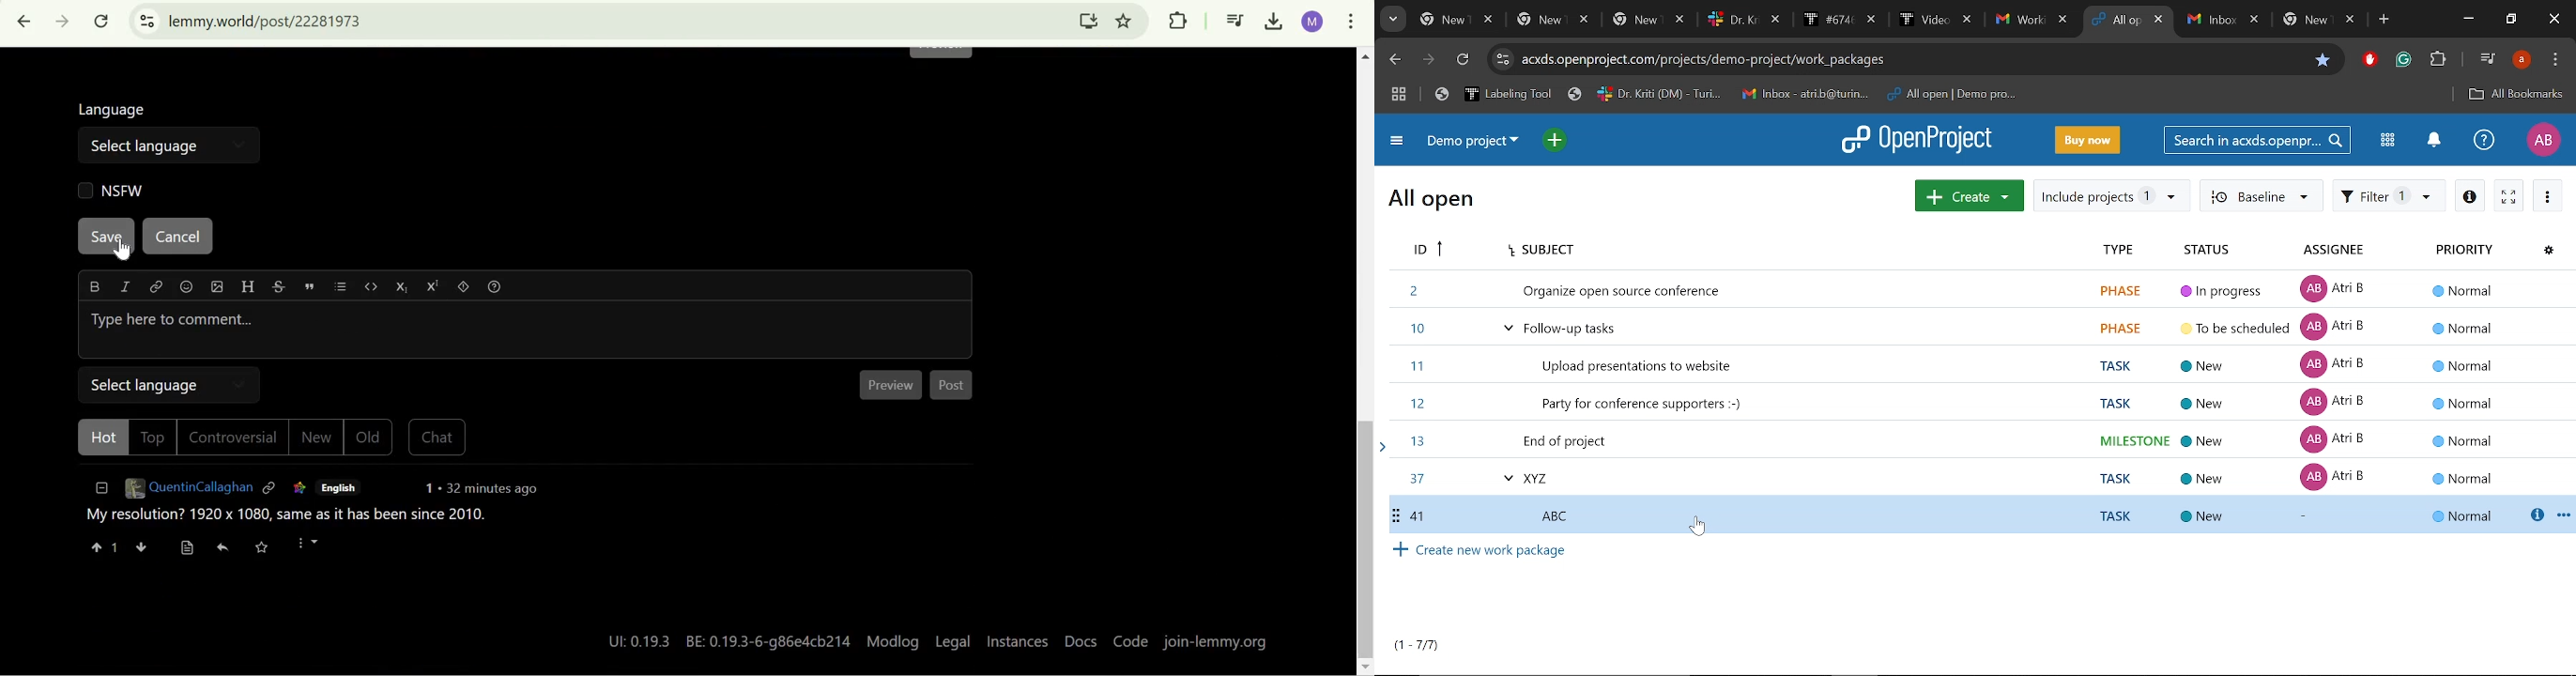  I want to click on Help, so click(2484, 141).